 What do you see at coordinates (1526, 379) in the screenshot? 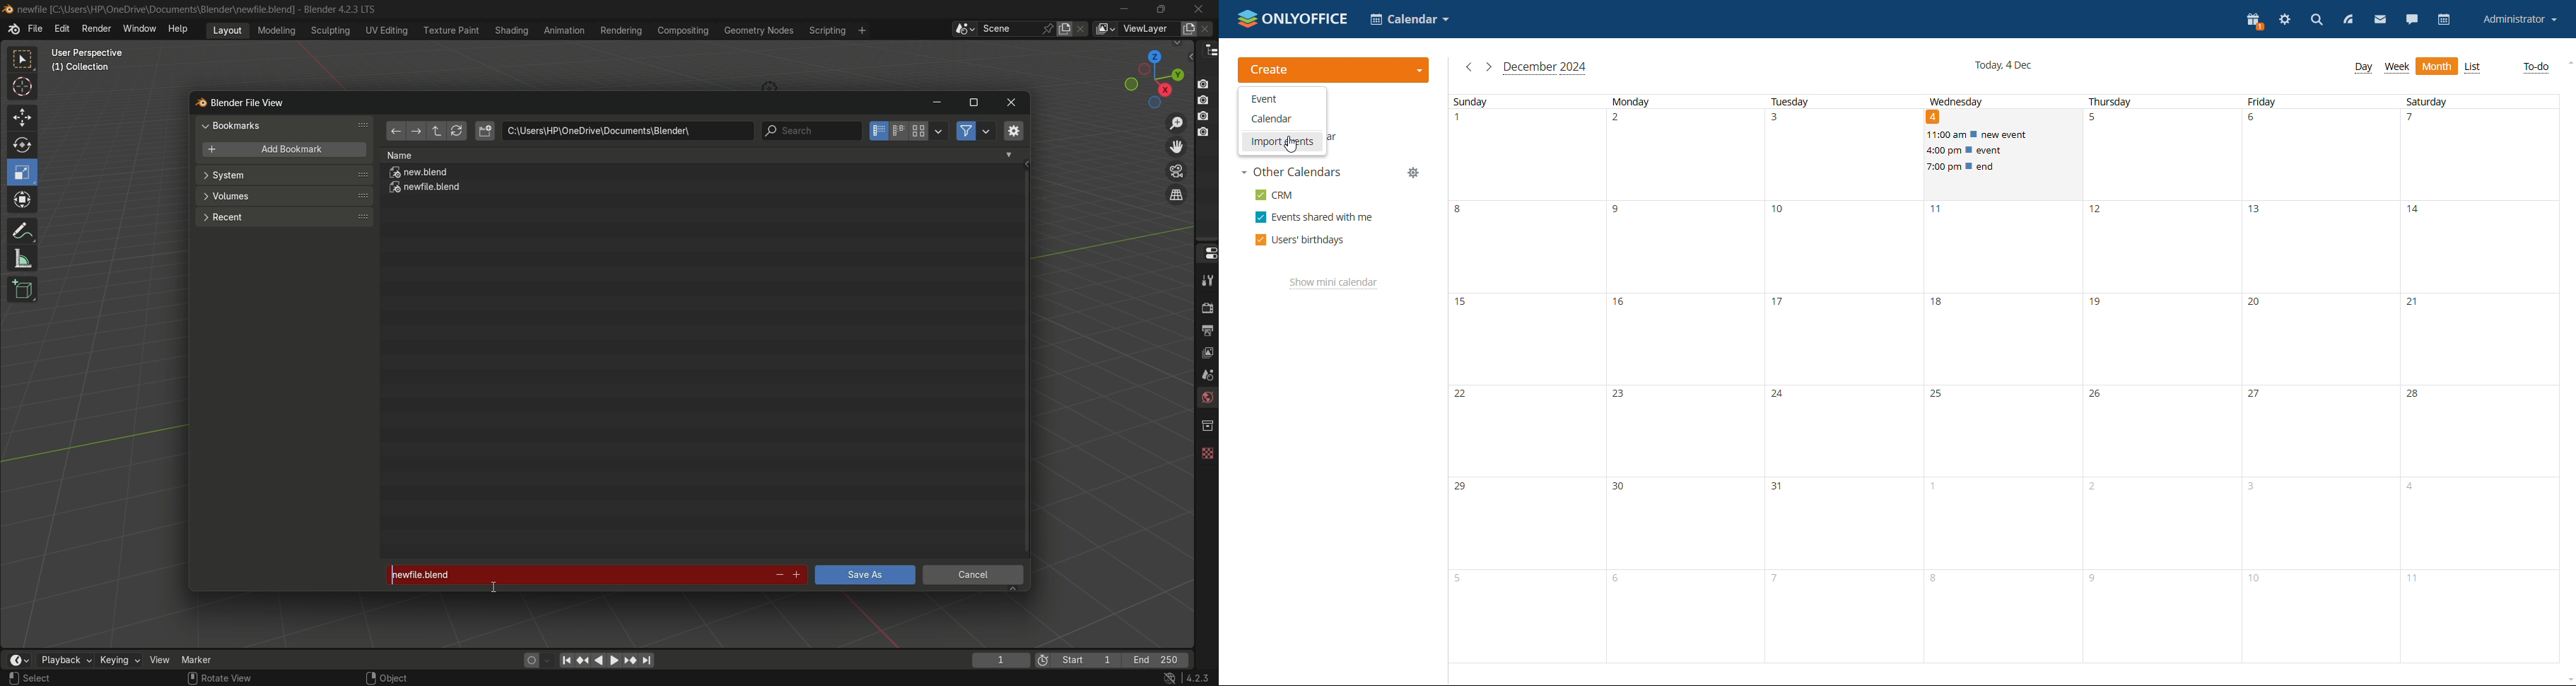
I see `sunday` at bounding box center [1526, 379].